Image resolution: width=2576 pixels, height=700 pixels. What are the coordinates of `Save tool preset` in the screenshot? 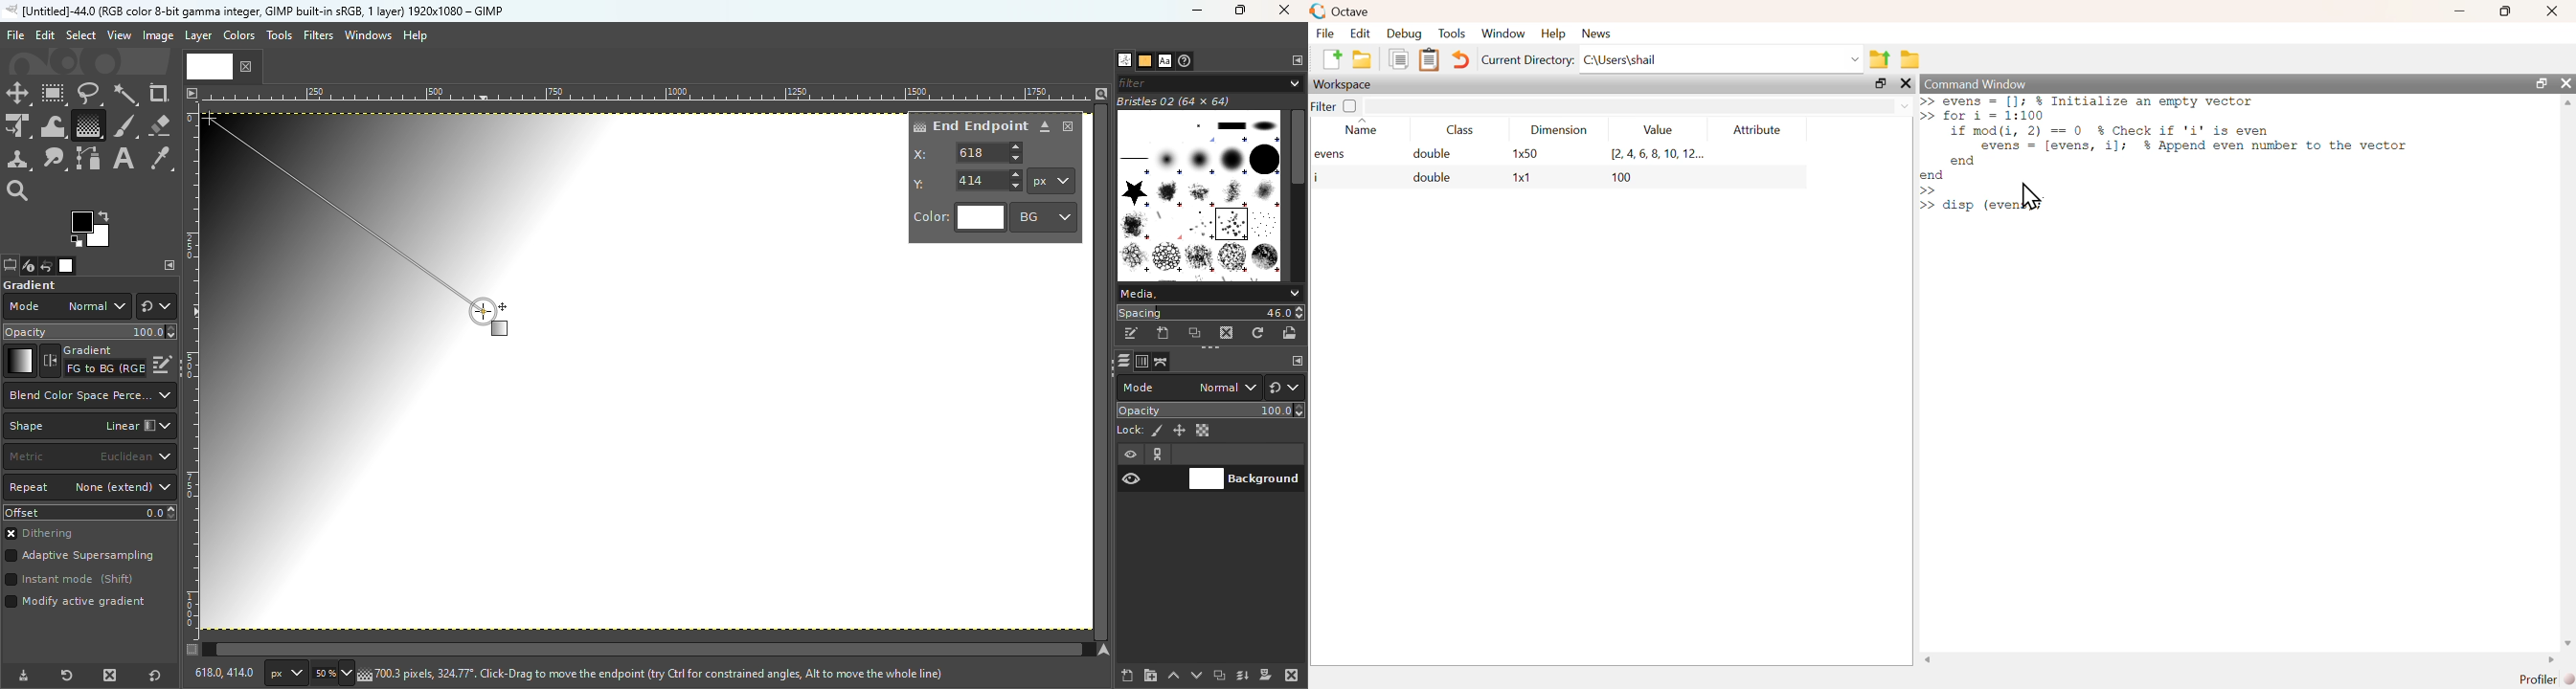 It's located at (21, 677).